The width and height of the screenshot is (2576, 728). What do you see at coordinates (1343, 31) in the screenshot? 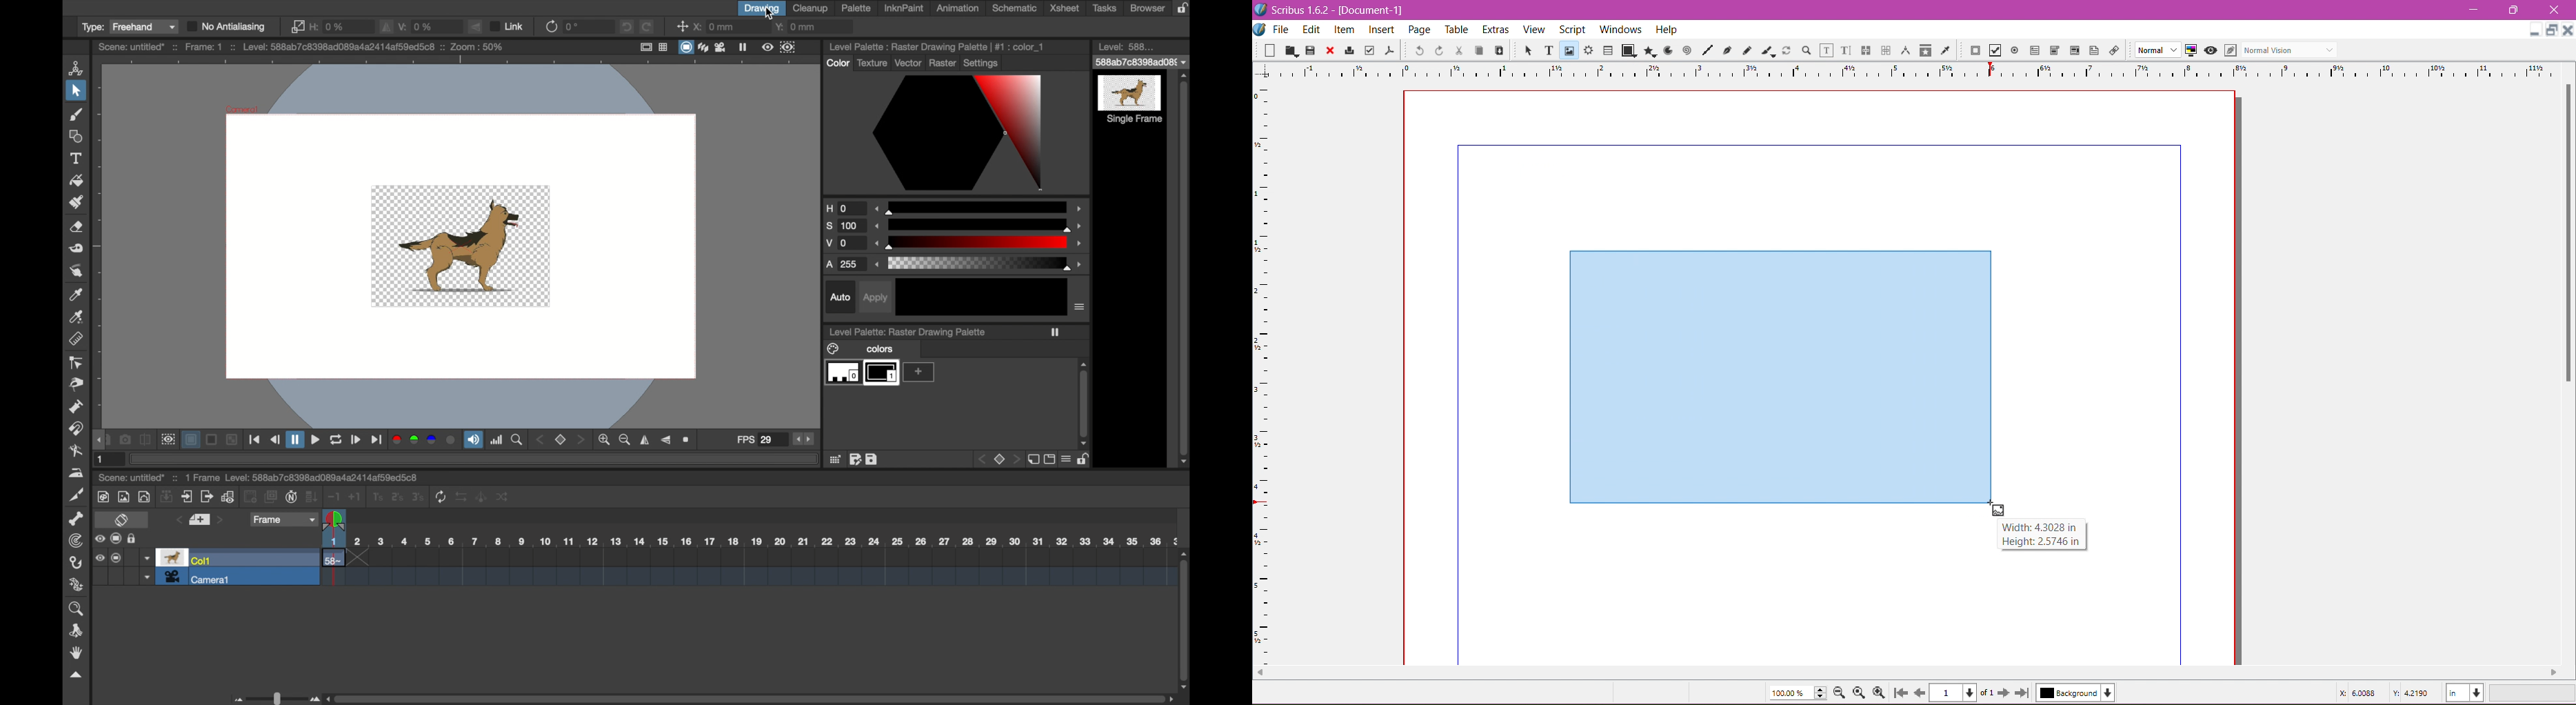
I see `Item` at bounding box center [1343, 31].